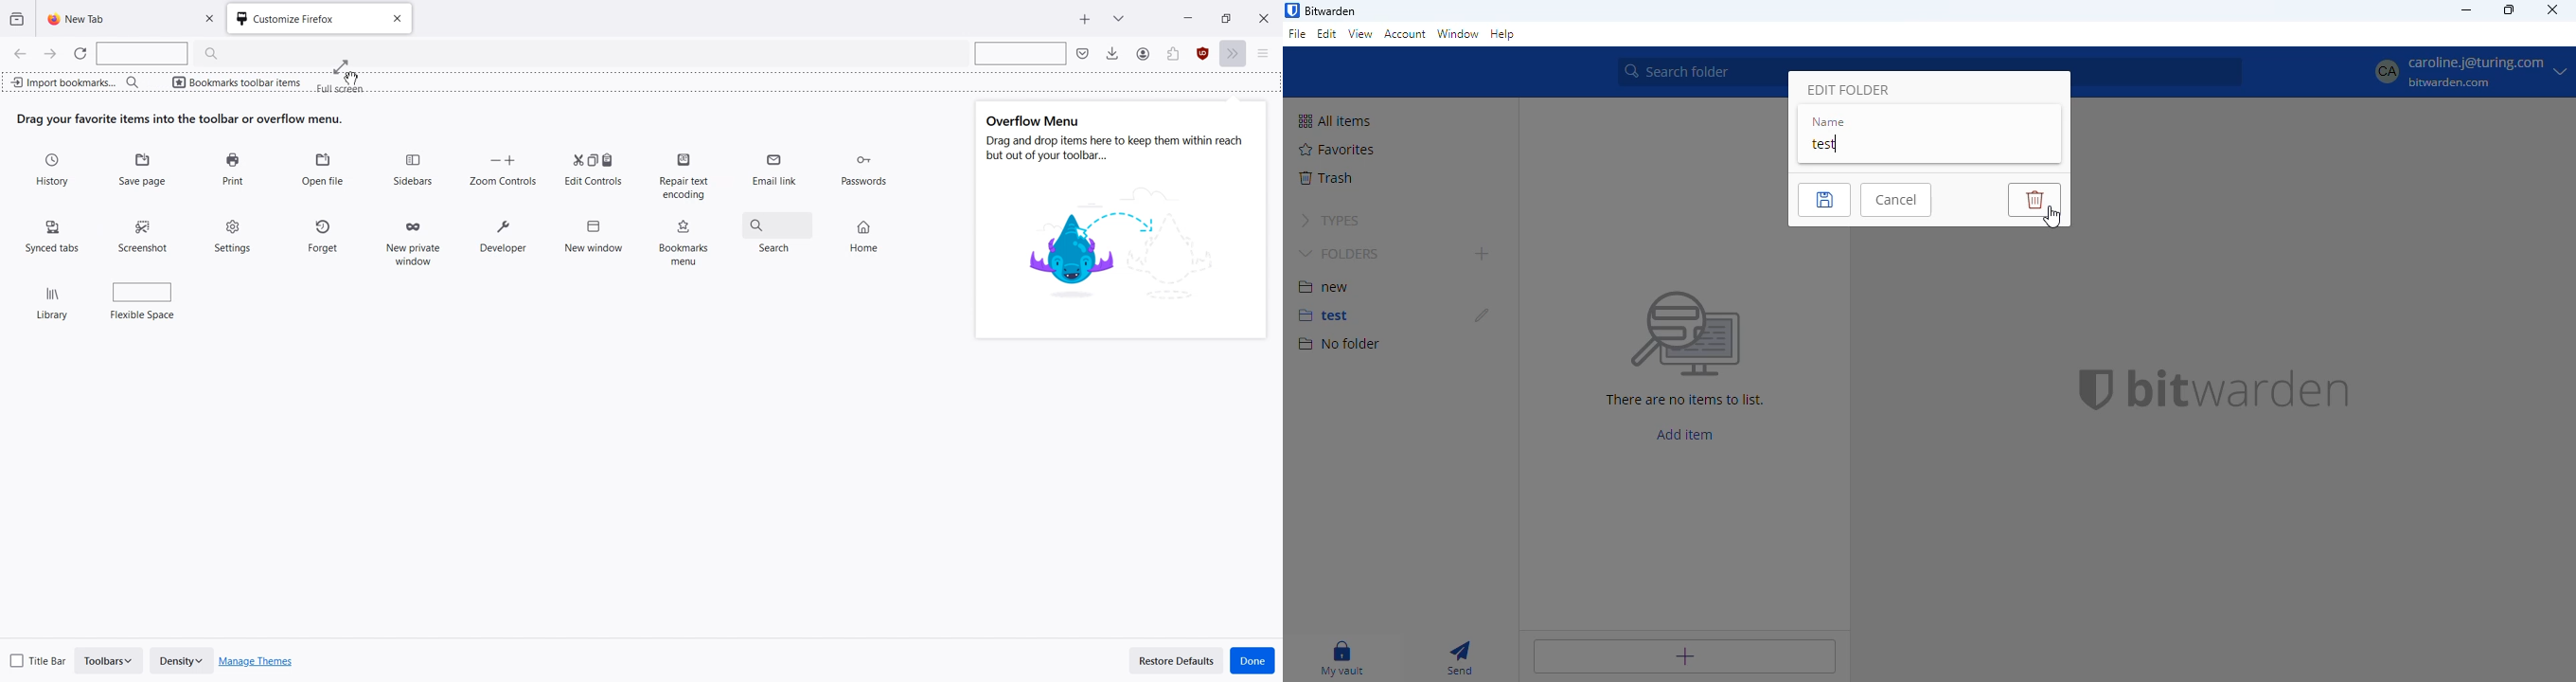  I want to click on Import bookmark, so click(63, 80).